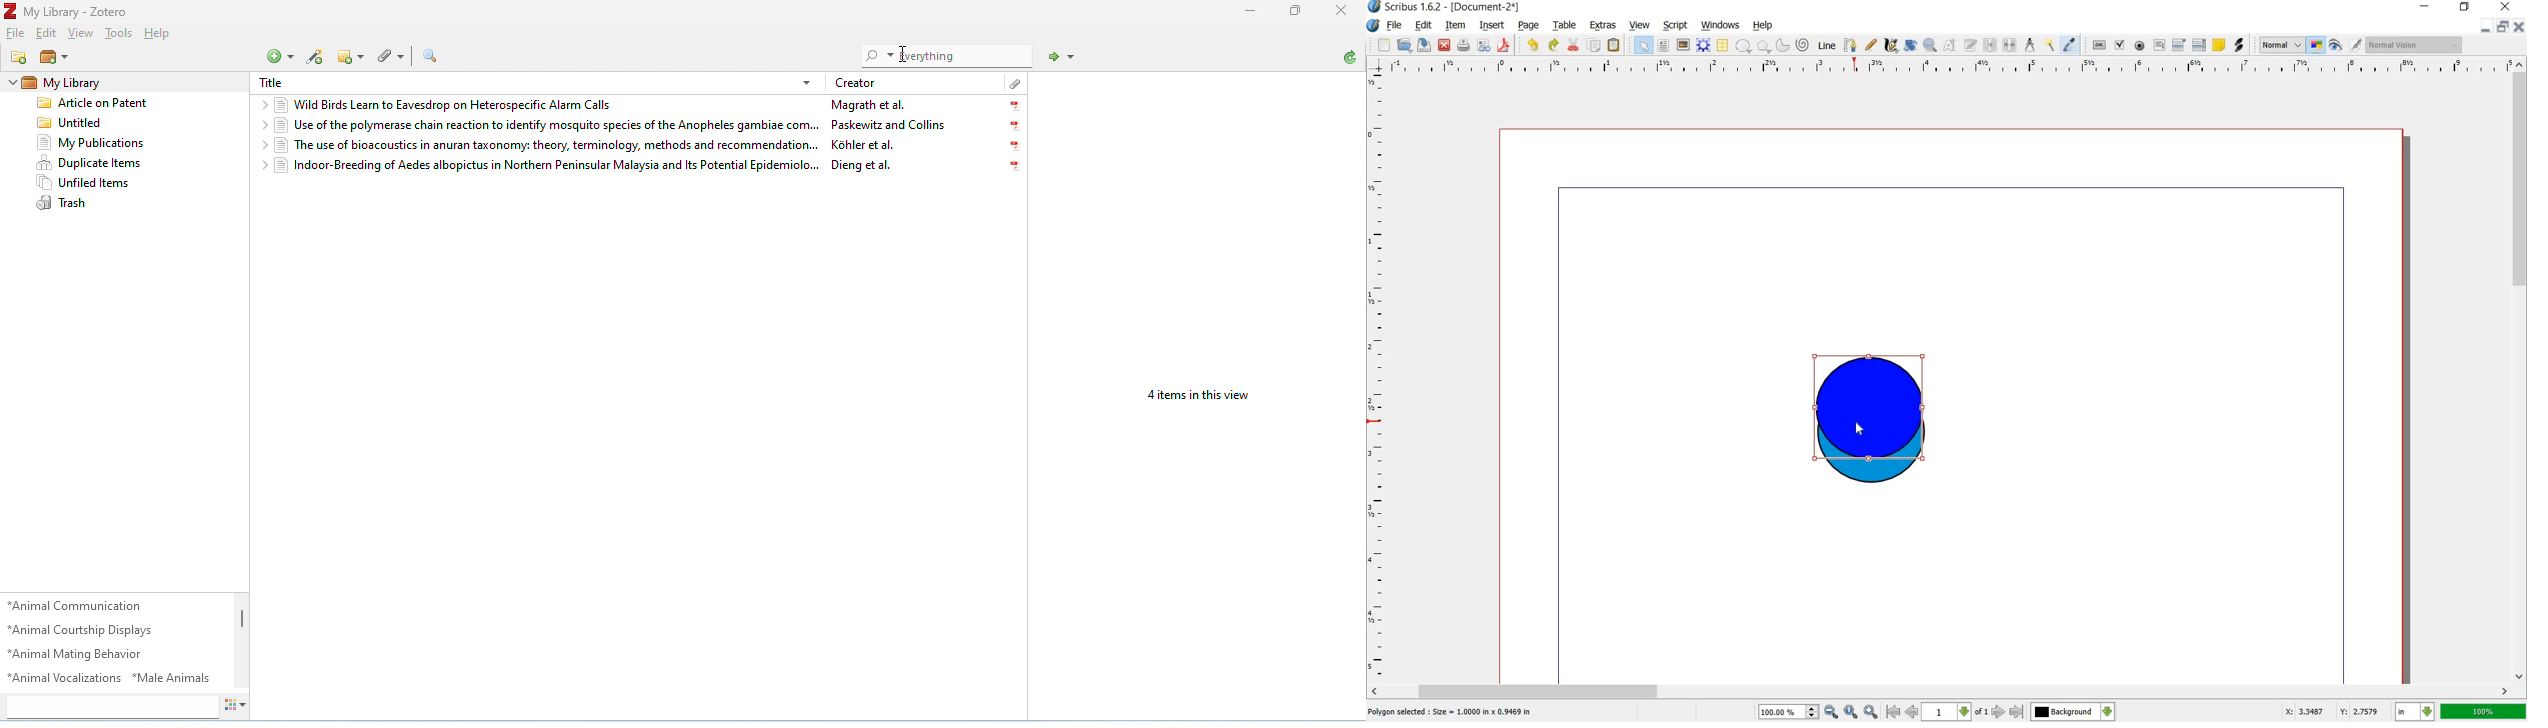 Image resolution: width=2548 pixels, height=728 pixels. What do you see at coordinates (1425, 26) in the screenshot?
I see `edit` at bounding box center [1425, 26].